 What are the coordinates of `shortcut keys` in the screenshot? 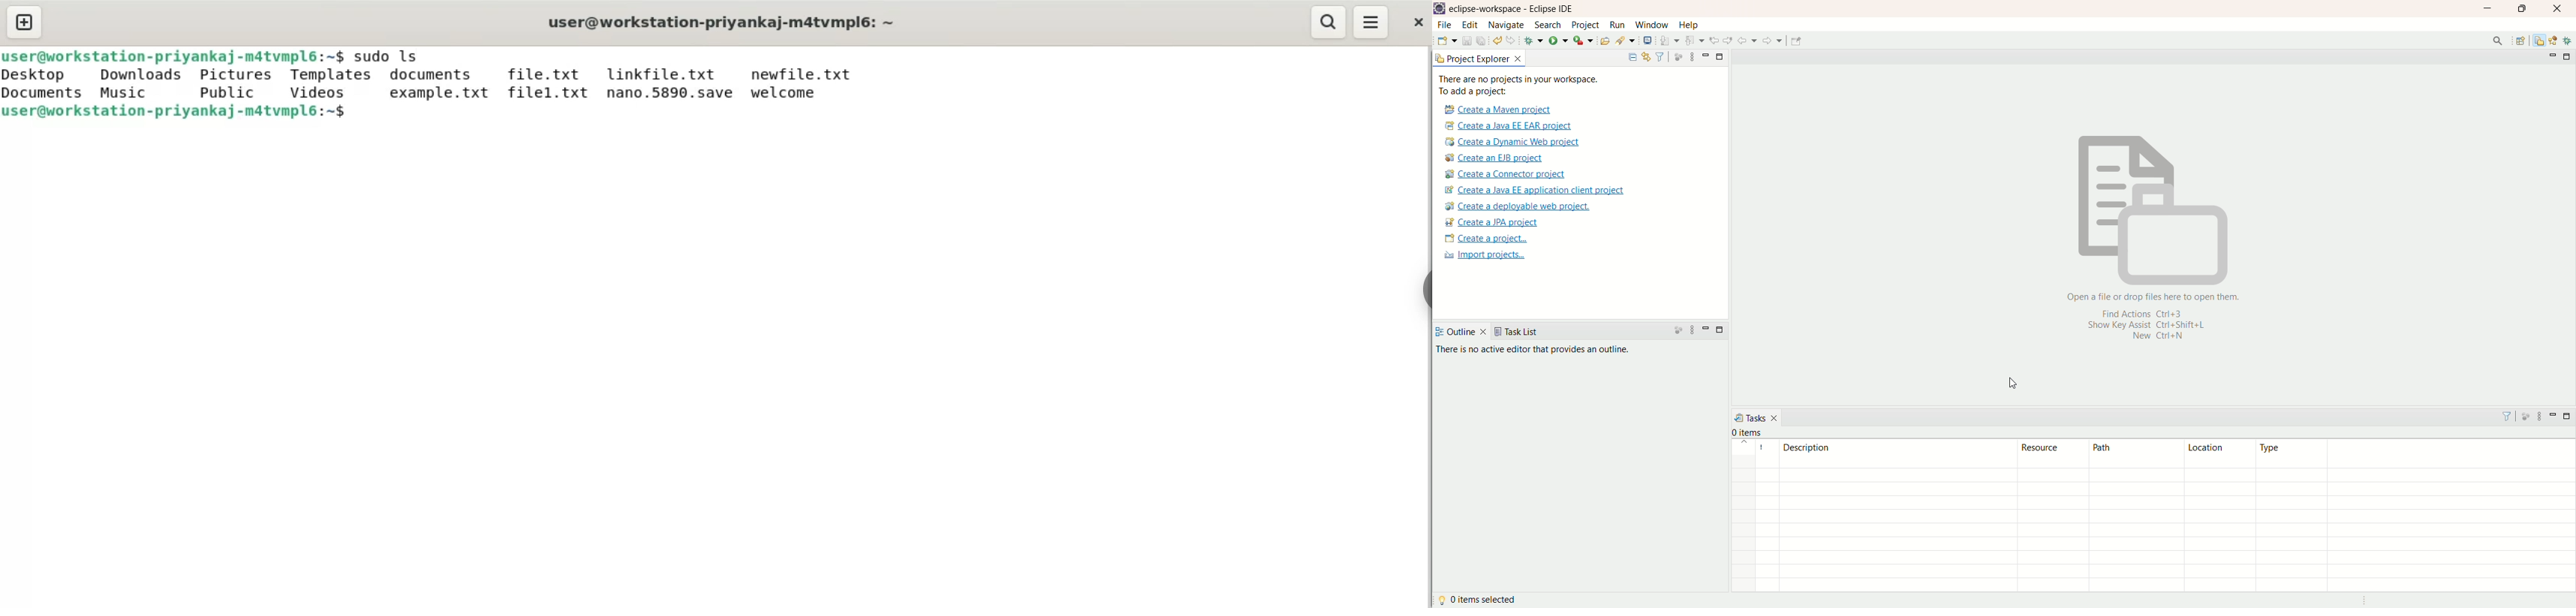 It's located at (2147, 327).